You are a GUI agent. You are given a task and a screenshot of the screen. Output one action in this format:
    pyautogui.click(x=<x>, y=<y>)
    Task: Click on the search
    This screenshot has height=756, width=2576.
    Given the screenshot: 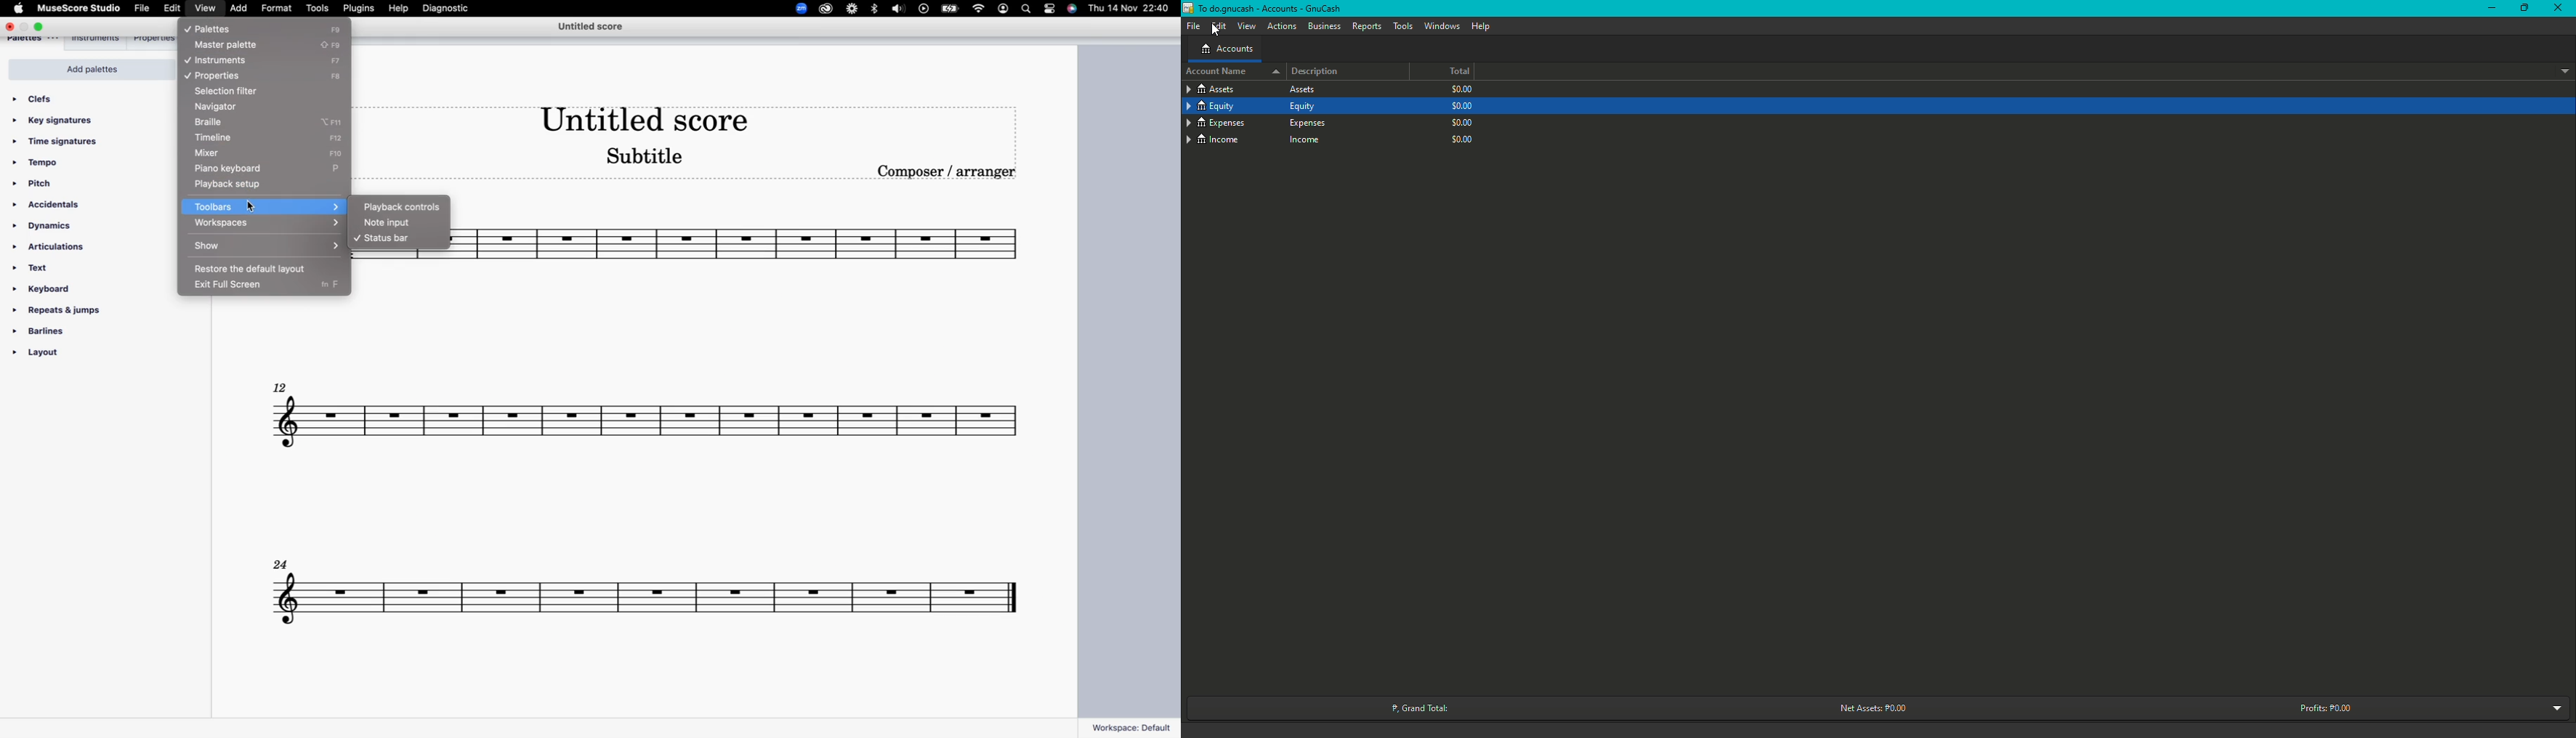 What is the action you would take?
    pyautogui.click(x=1027, y=9)
    